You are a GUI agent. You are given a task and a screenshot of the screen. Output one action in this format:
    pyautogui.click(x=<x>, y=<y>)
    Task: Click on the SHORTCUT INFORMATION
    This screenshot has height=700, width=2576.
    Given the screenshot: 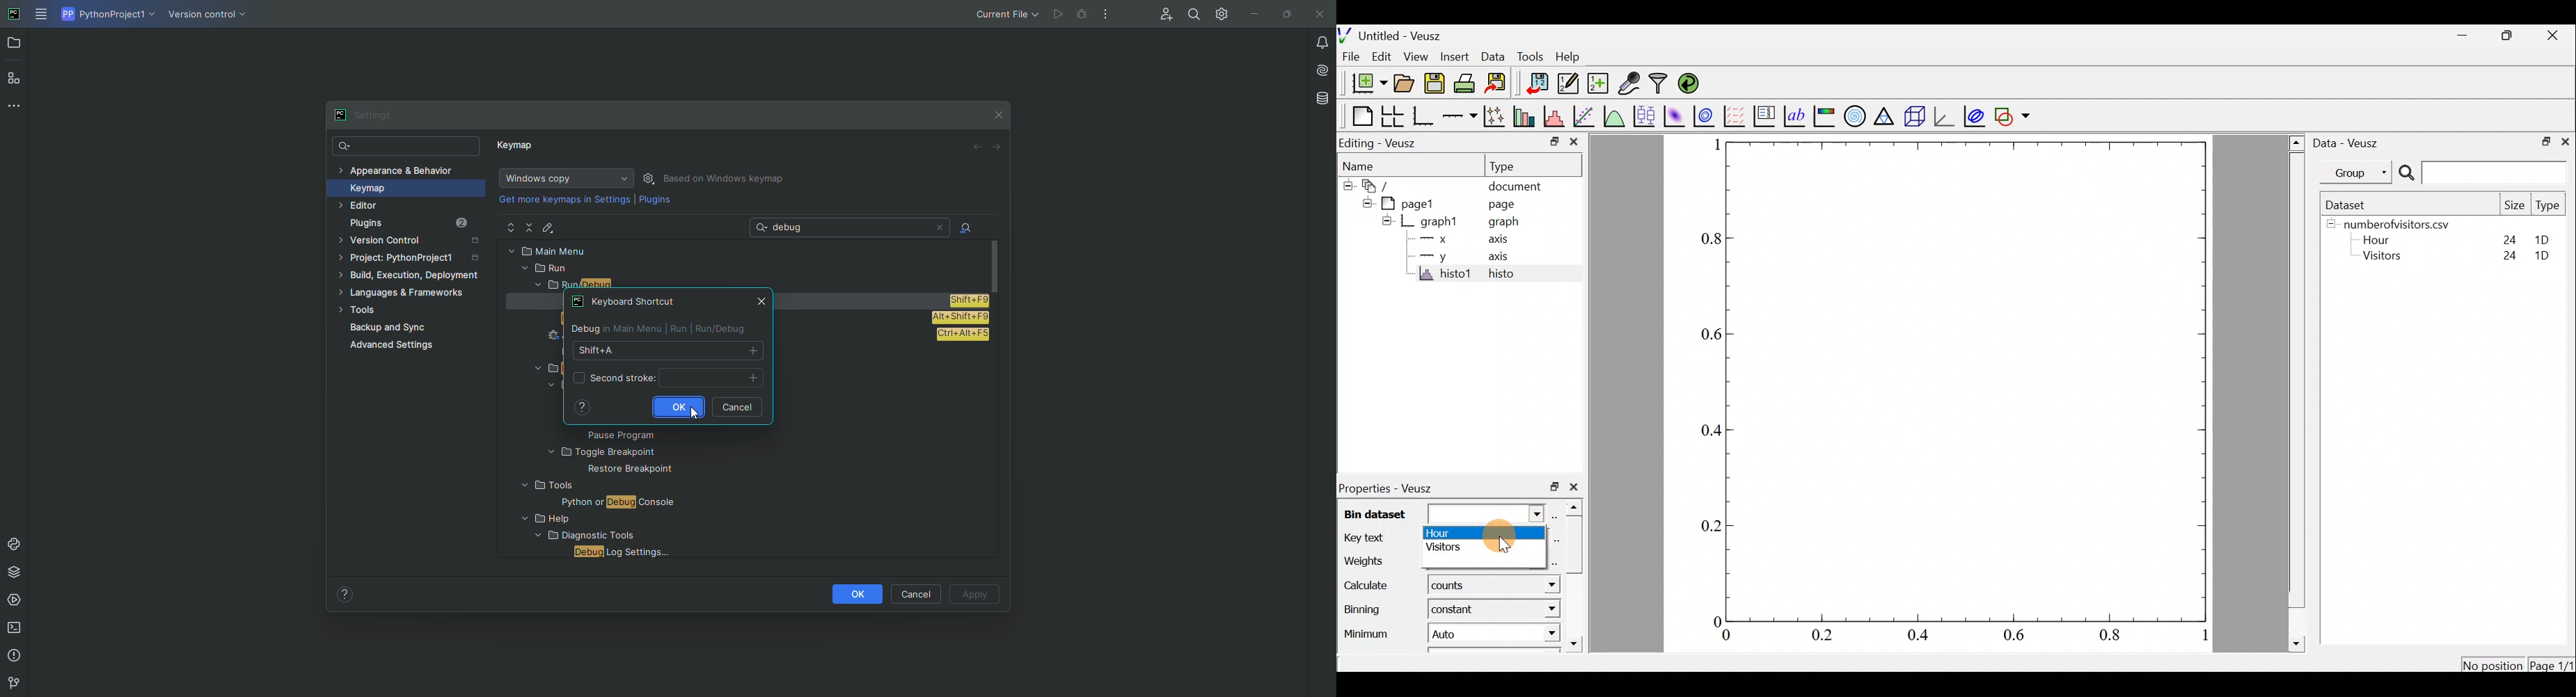 What is the action you would take?
    pyautogui.click(x=665, y=328)
    